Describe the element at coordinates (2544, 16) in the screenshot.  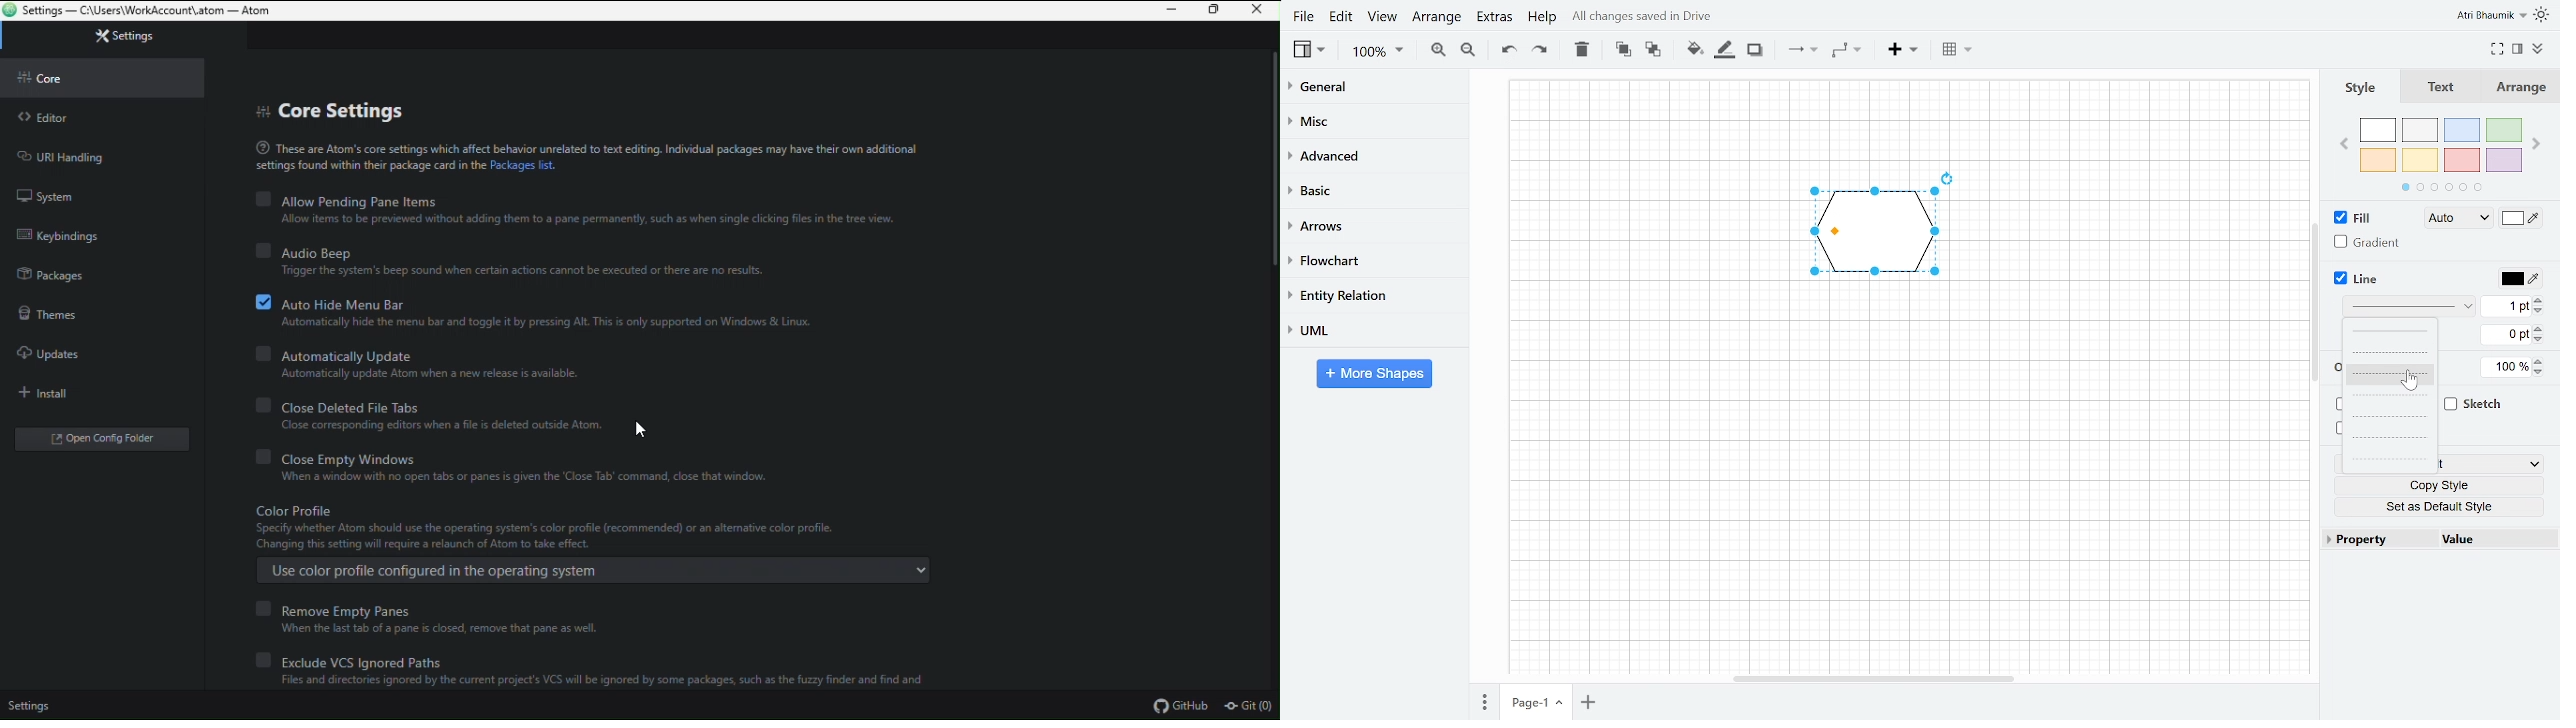
I see `Indicates light theme` at that location.